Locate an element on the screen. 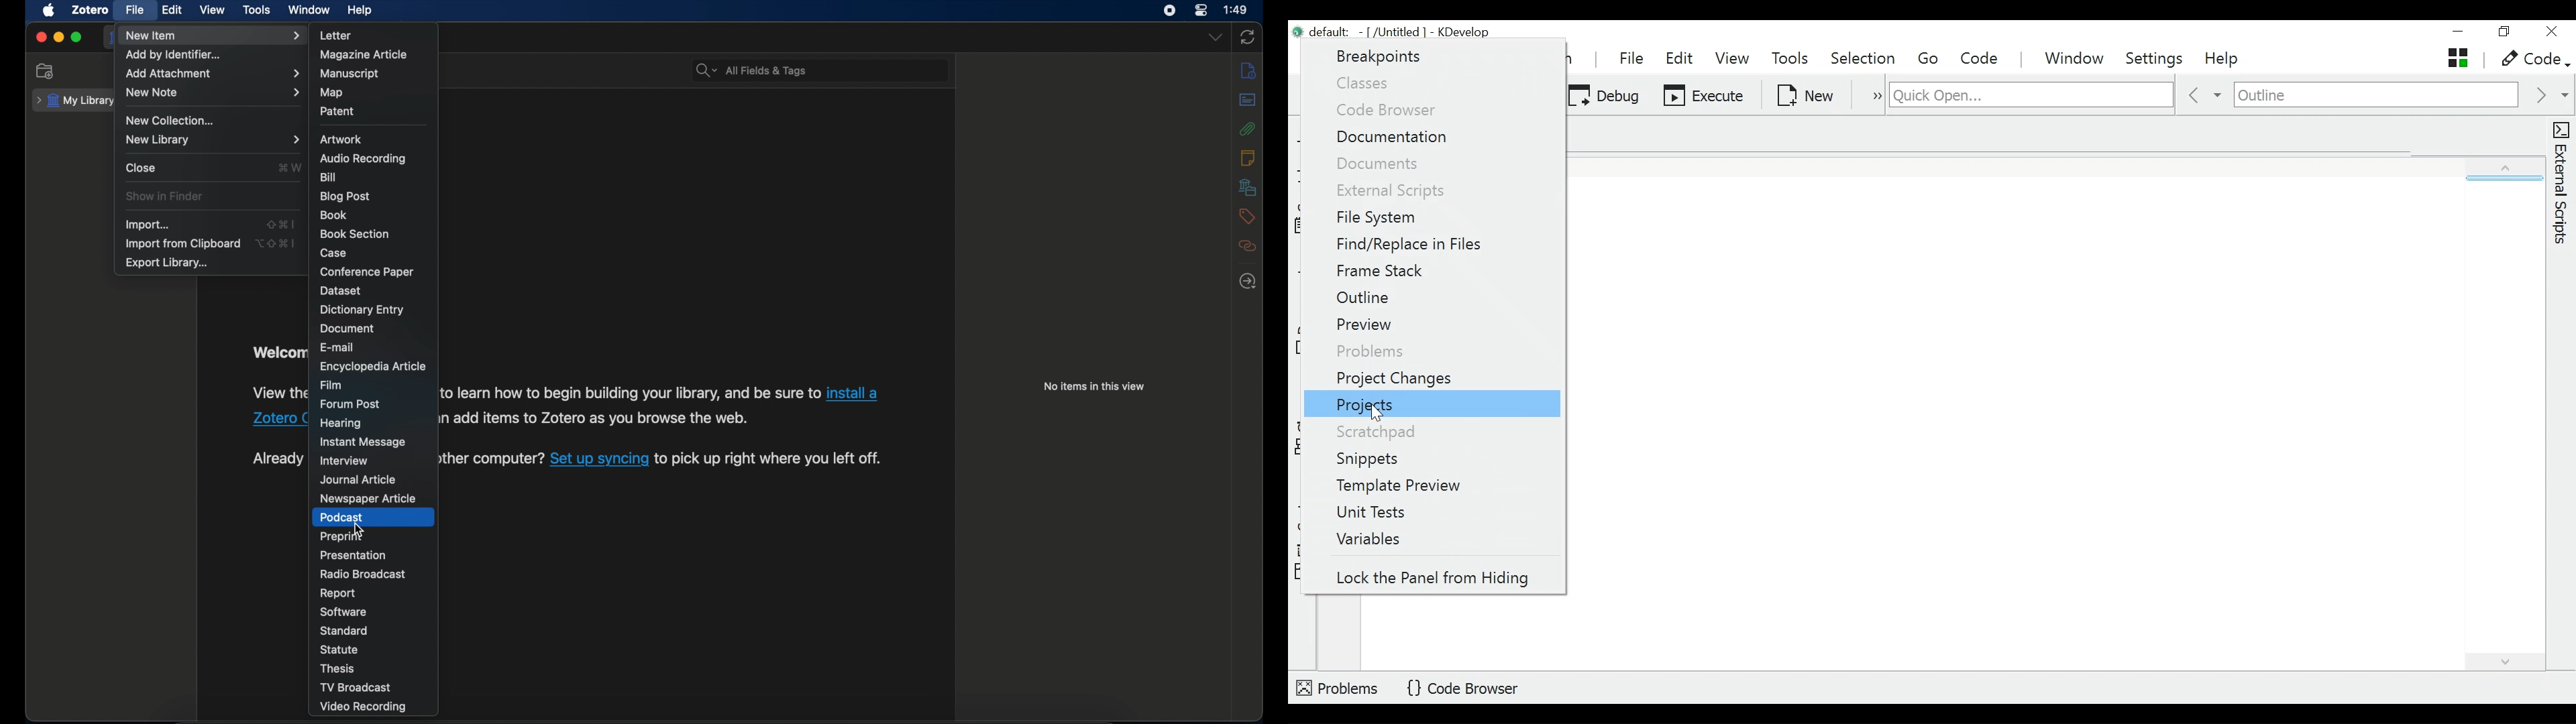 This screenshot has width=2576, height=728. tags is located at coordinates (1247, 217).